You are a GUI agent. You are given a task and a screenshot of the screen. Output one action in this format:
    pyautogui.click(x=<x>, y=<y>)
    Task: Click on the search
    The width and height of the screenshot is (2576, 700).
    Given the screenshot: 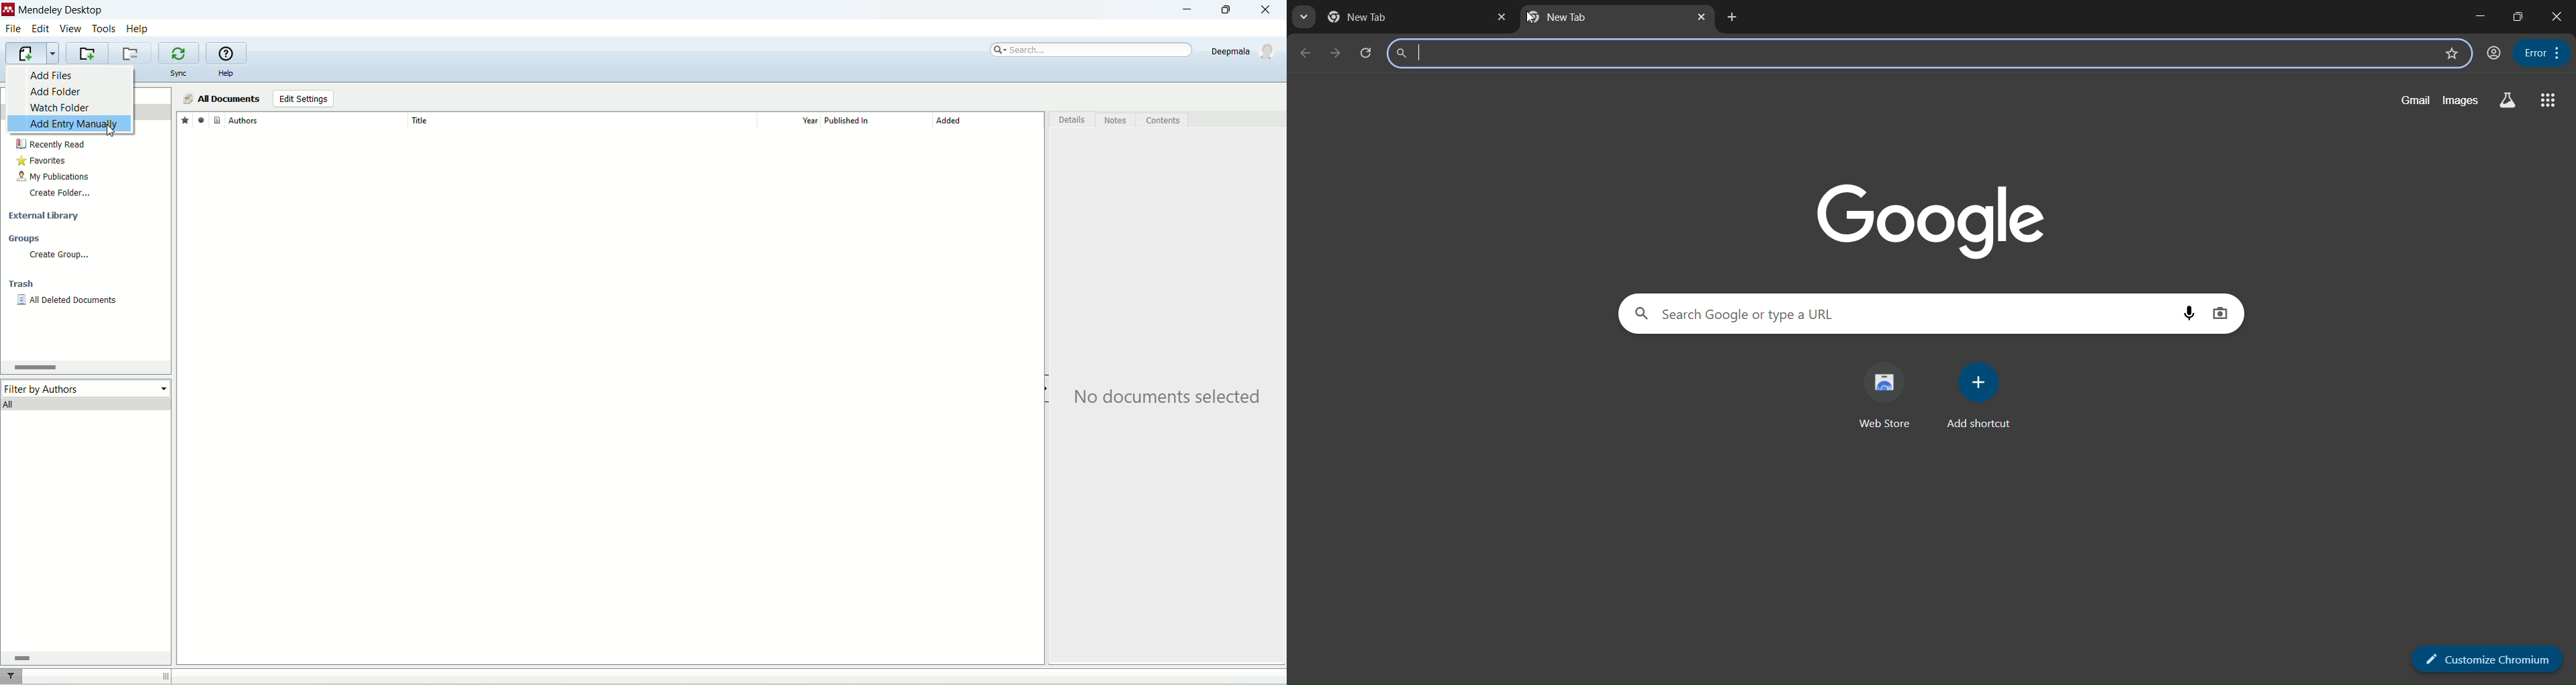 What is the action you would take?
    pyautogui.click(x=1404, y=54)
    